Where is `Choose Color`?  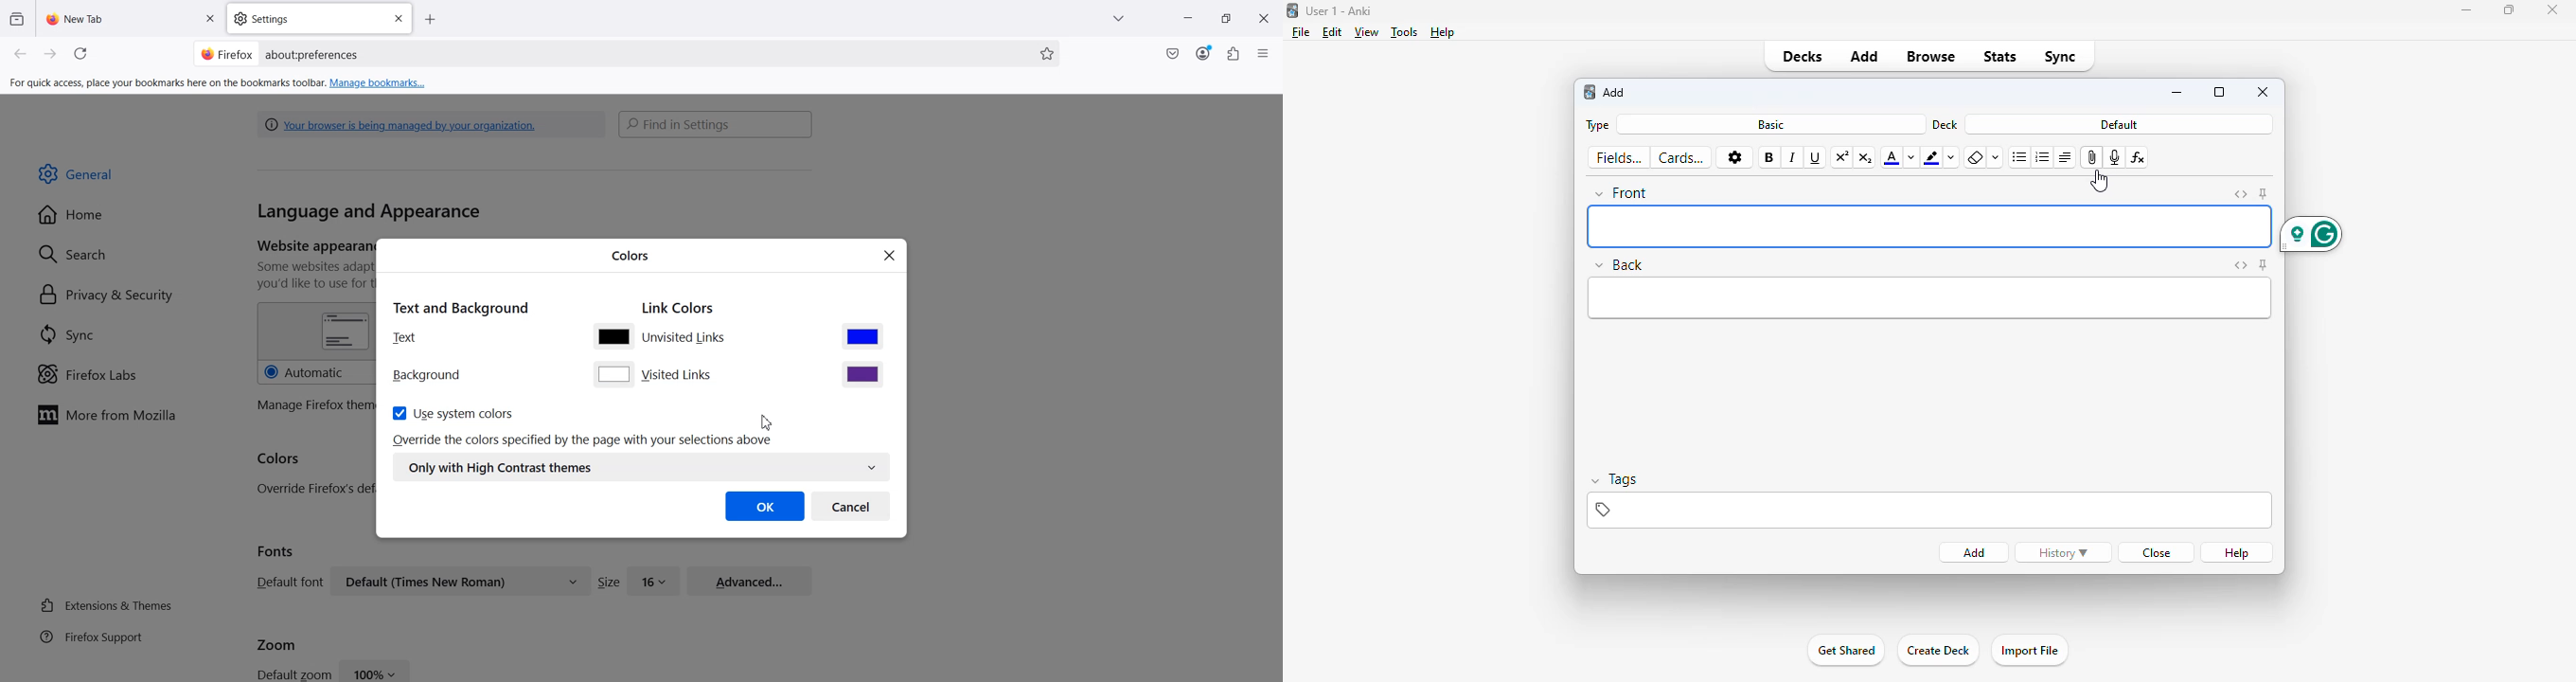
Choose Color is located at coordinates (614, 374).